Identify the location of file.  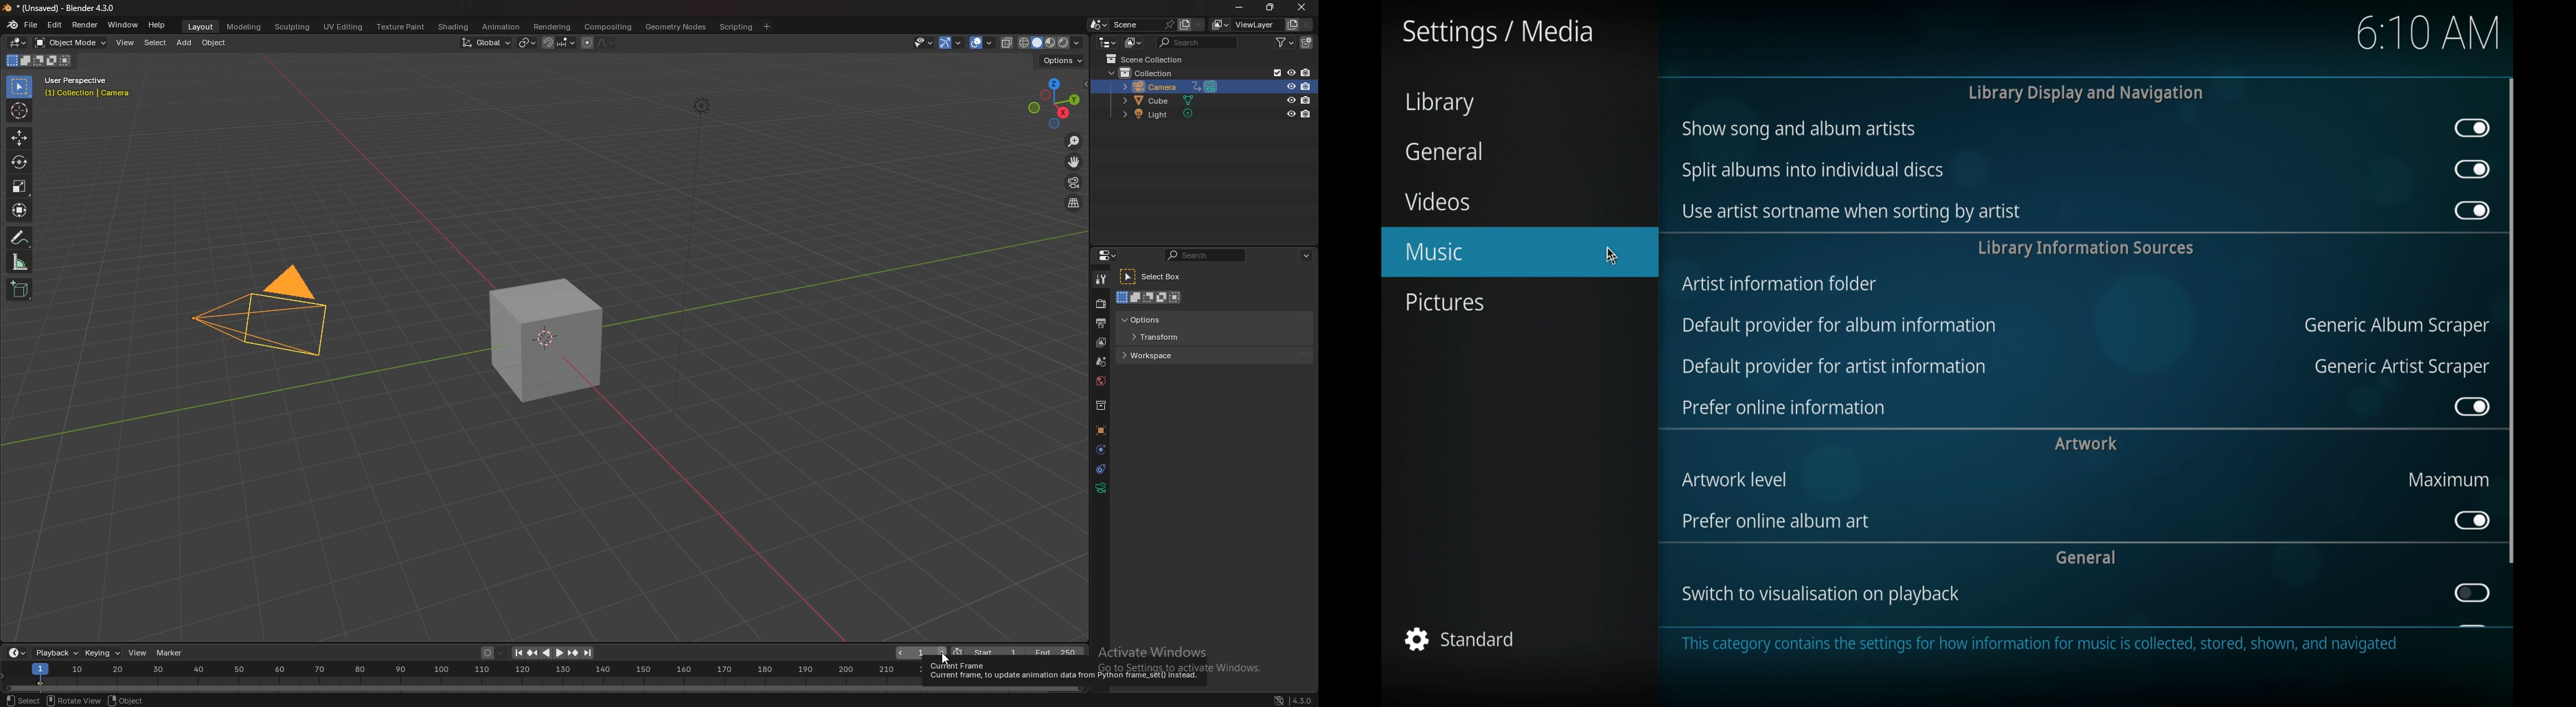
(32, 25).